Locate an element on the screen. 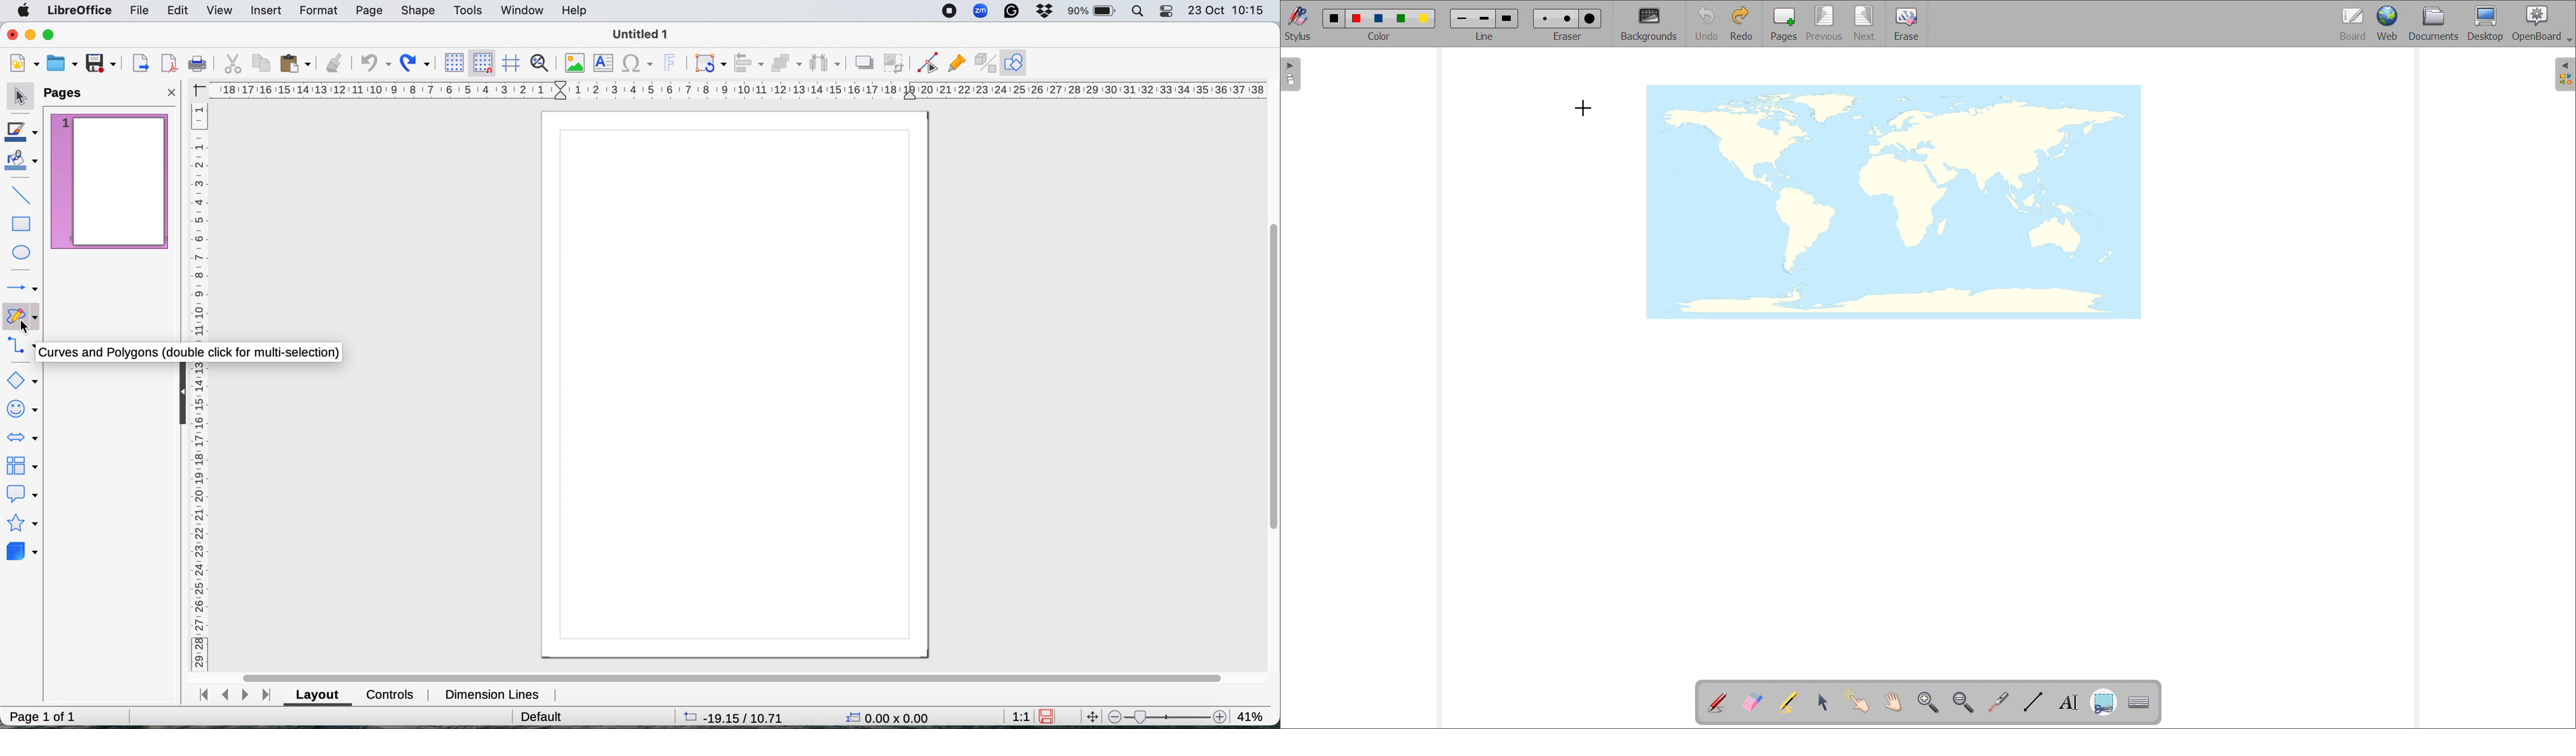 This screenshot has height=756, width=2576. zoom scale is located at coordinates (1169, 715).